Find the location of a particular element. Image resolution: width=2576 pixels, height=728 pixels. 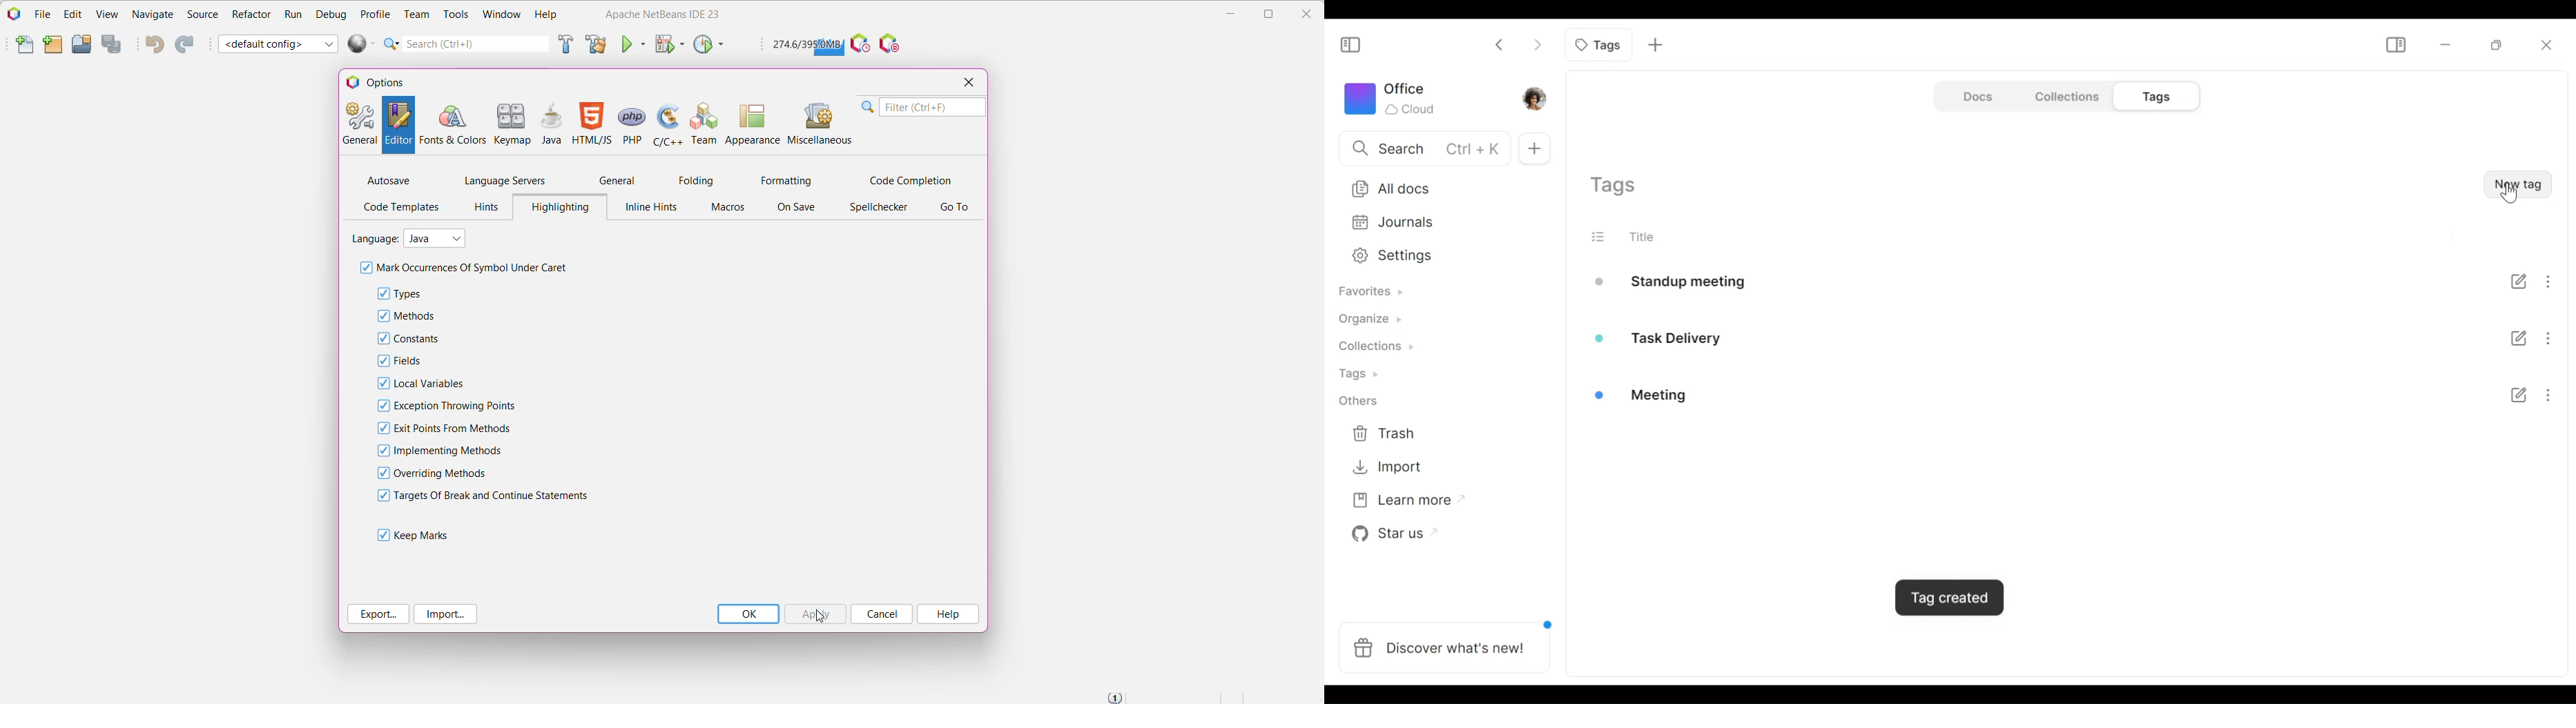

Show/Hide Sidebar is located at coordinates (1355, 42).